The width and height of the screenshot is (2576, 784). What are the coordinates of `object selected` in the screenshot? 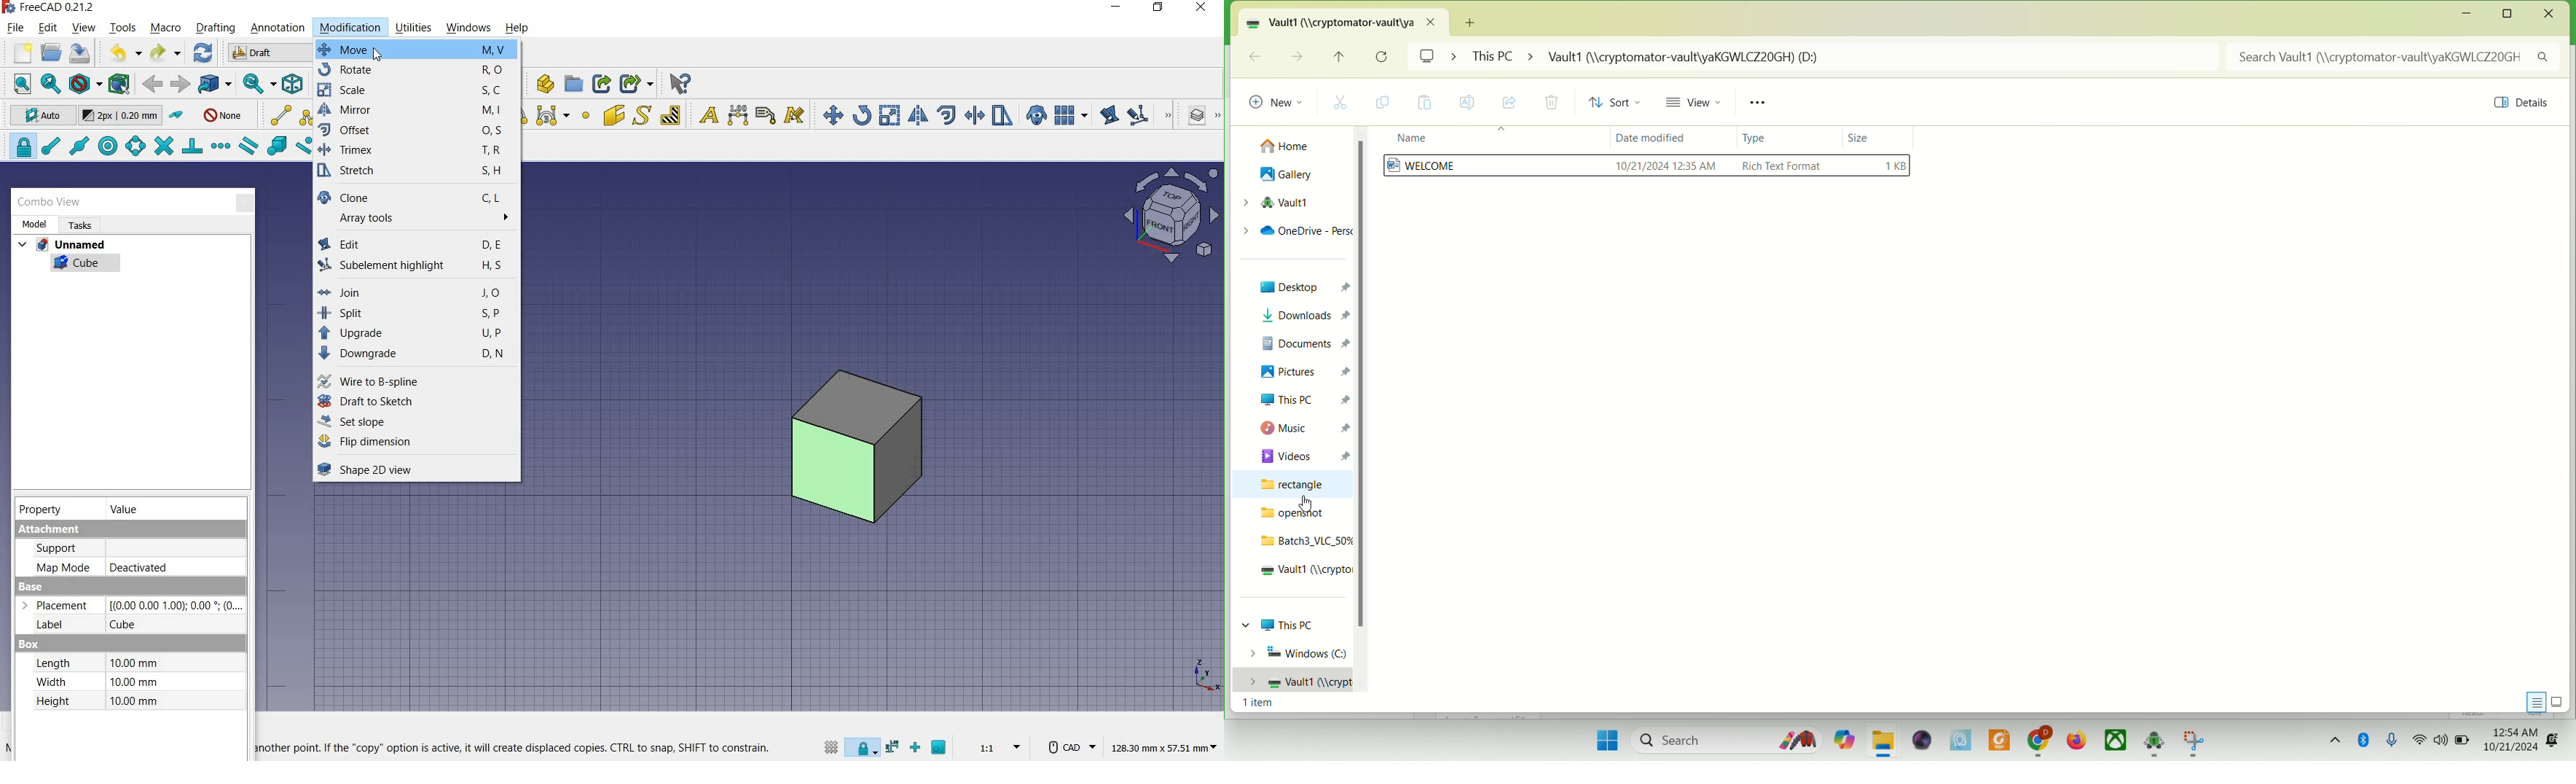 It's located at (855, 448).